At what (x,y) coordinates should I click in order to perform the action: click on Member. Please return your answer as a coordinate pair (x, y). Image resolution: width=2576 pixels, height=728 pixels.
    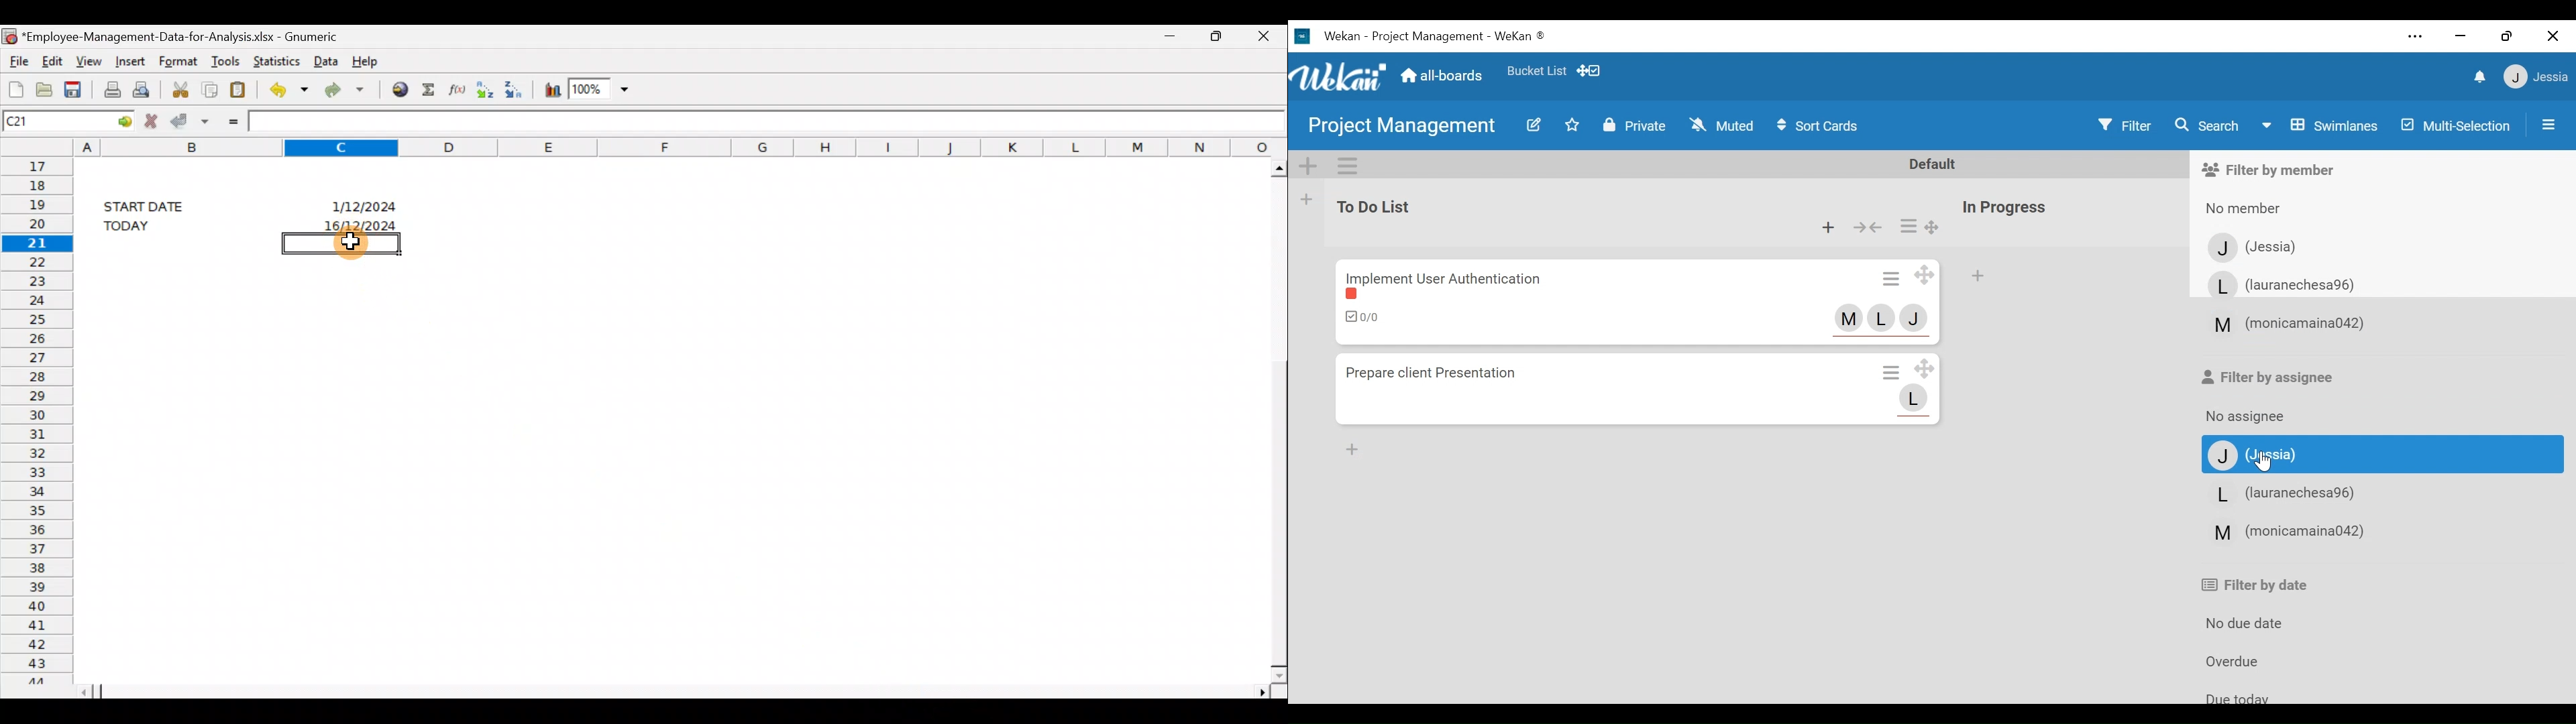
    Looking at the image, I should click on (2303, 496).